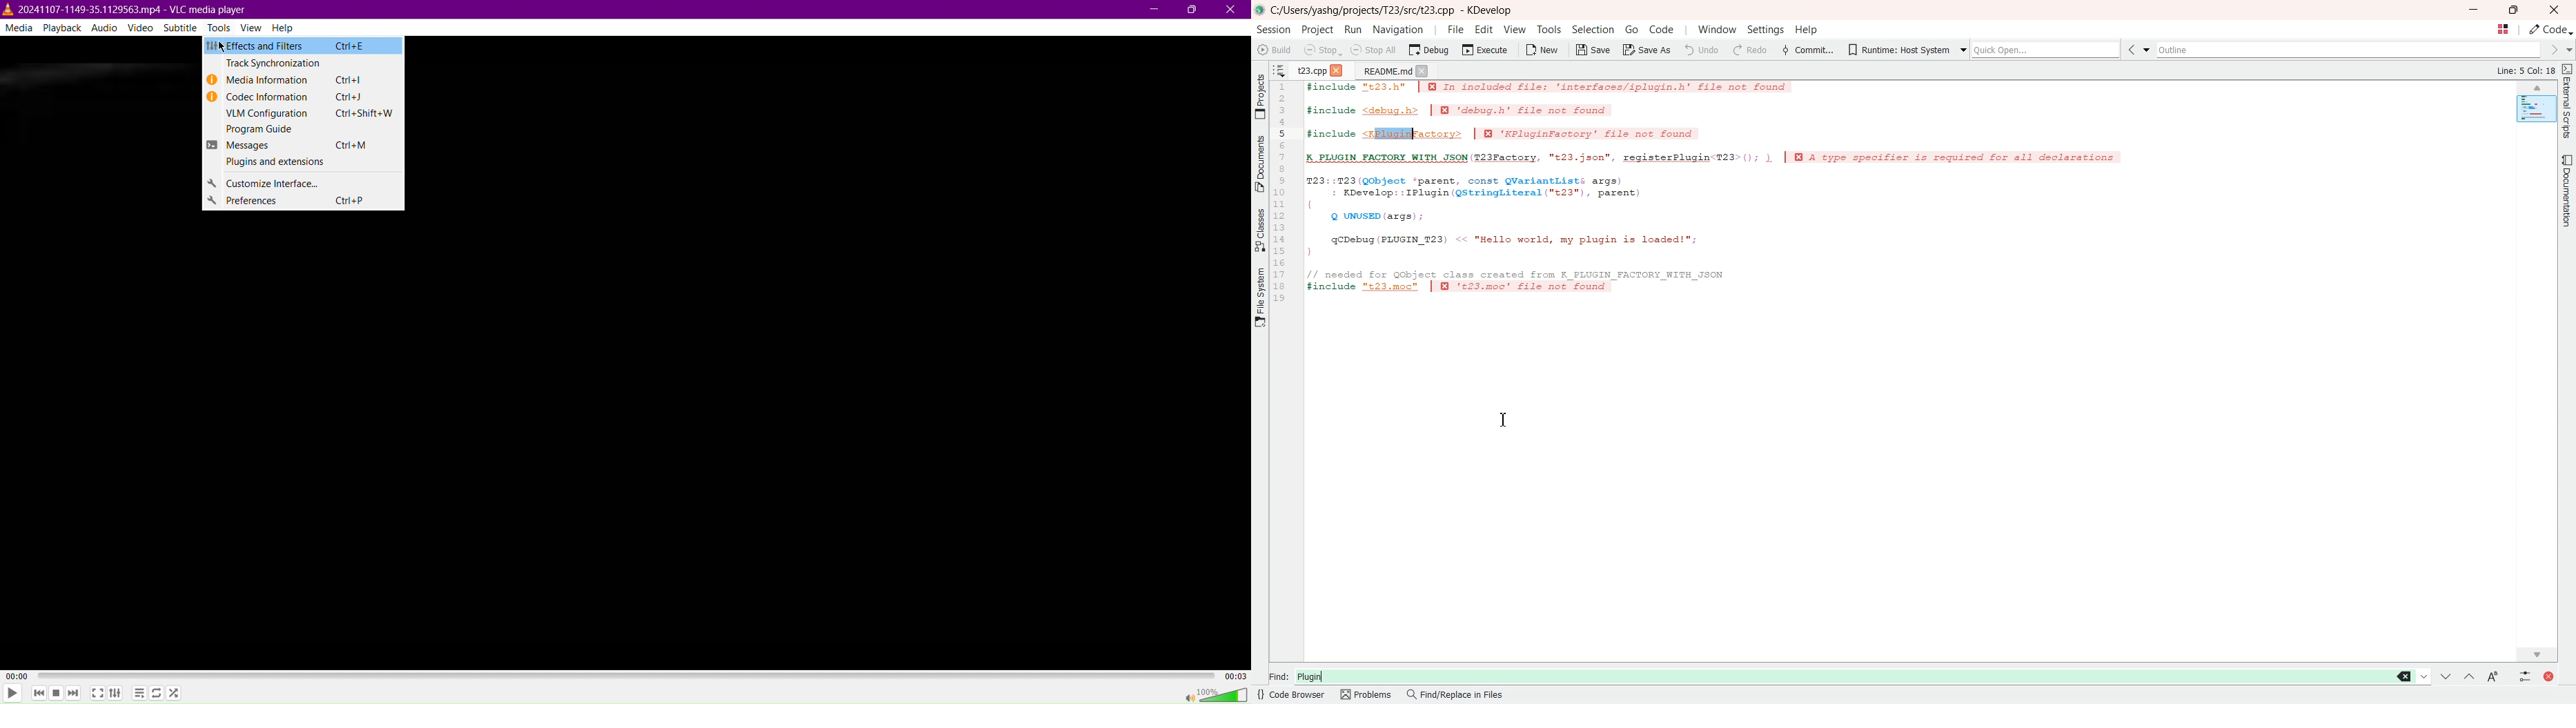 The width and height of the screenshot is (2576, 728). Describe the element at coordinates (104, 27) in the screenshot. I see `Audio` at that location.